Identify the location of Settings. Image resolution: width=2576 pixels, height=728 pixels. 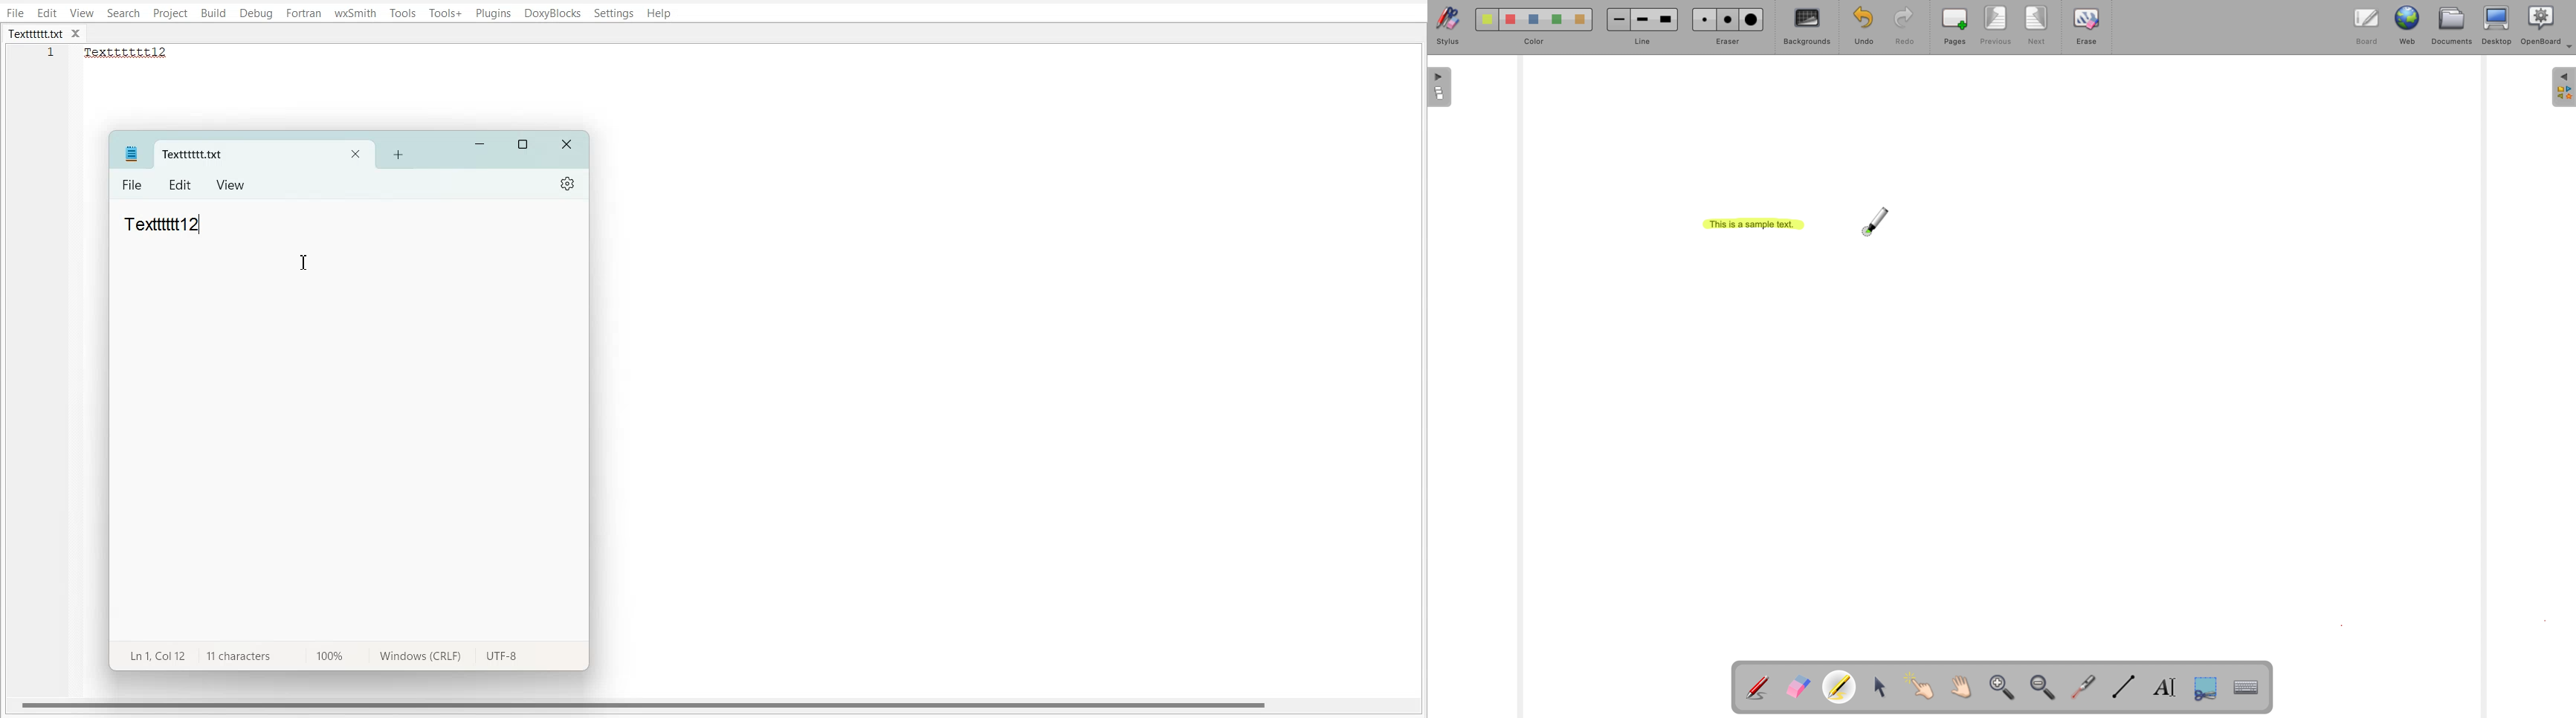
(614, 13).